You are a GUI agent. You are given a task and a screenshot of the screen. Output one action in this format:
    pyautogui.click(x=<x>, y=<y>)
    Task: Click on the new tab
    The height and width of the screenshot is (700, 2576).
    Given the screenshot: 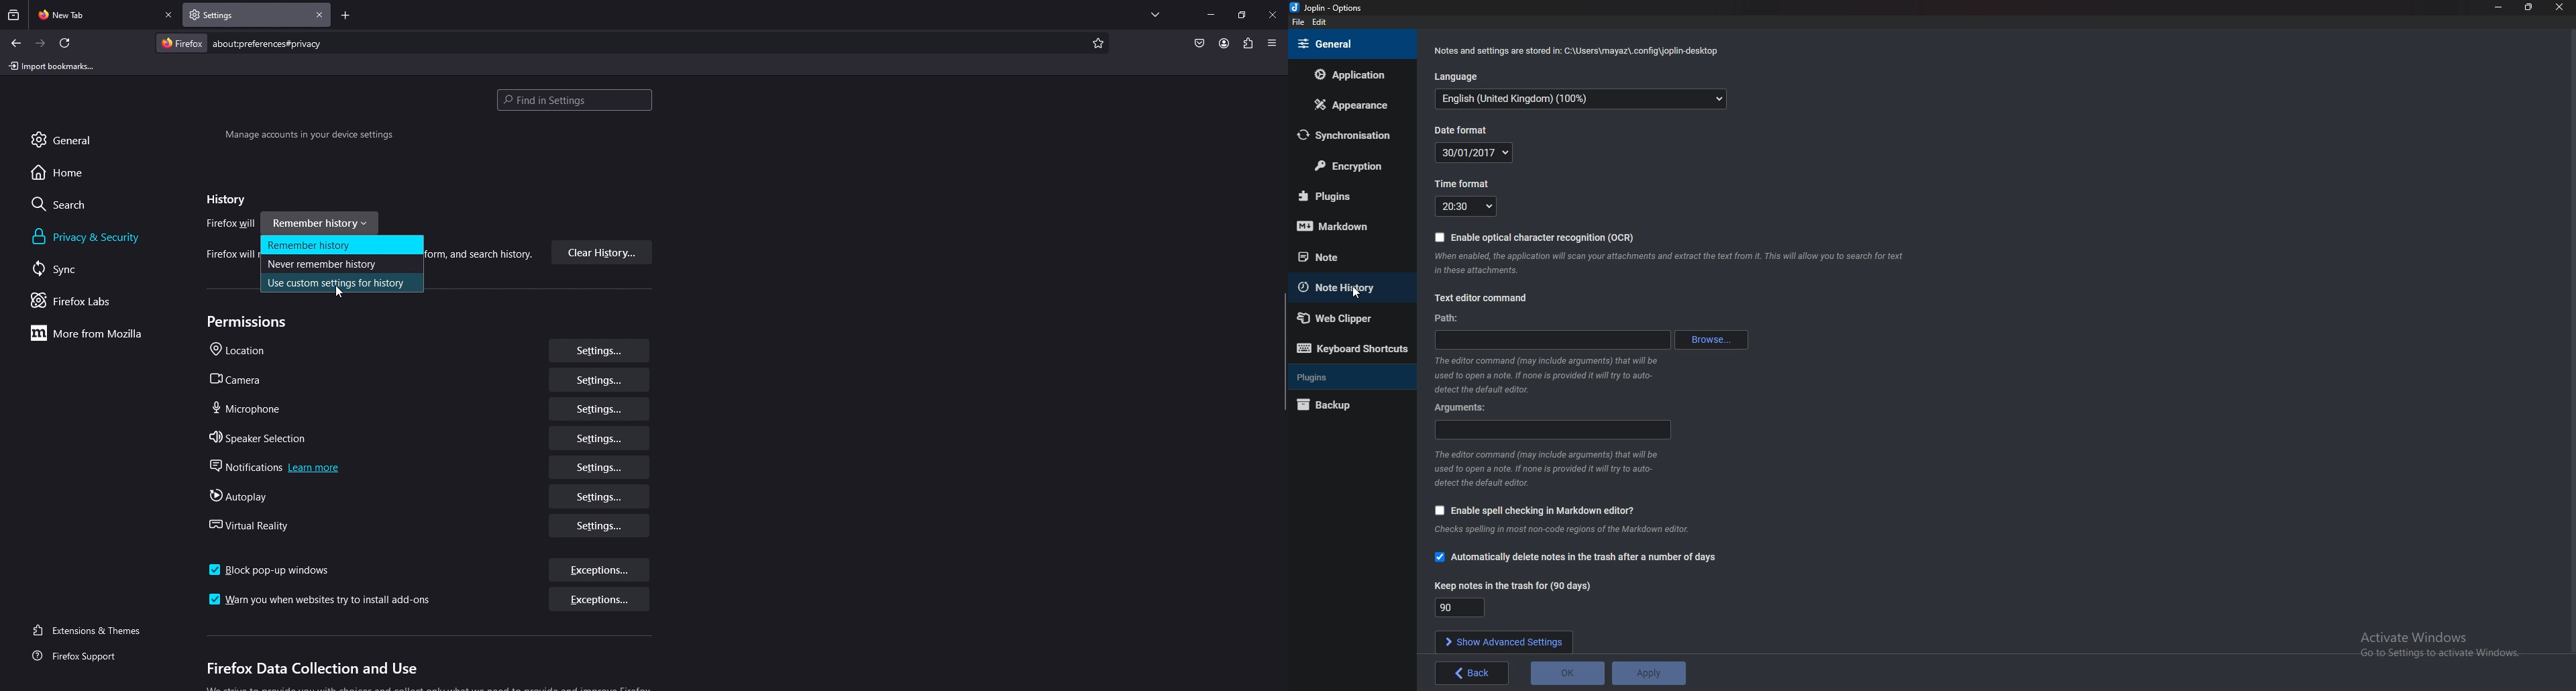 What is the action you would take?
    pyautogui.click(x=95, y=13)
    